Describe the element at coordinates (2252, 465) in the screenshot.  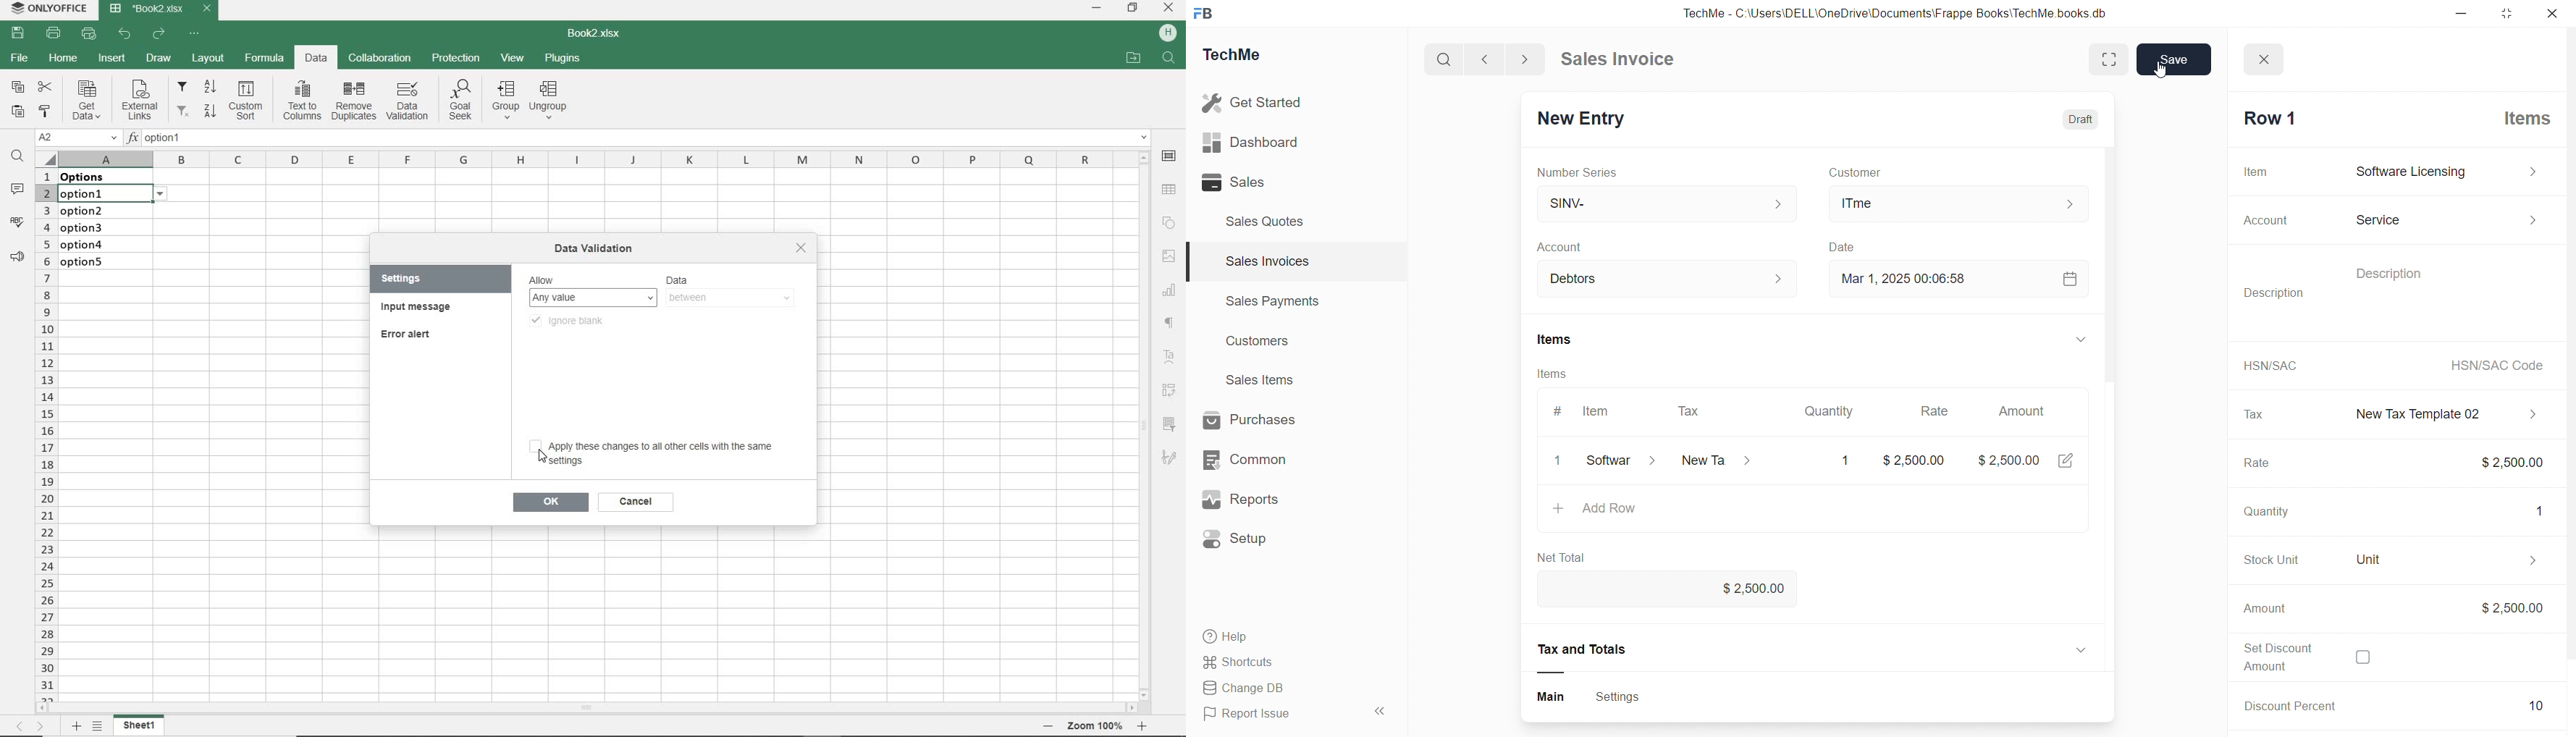
I see `Rate` at that location.